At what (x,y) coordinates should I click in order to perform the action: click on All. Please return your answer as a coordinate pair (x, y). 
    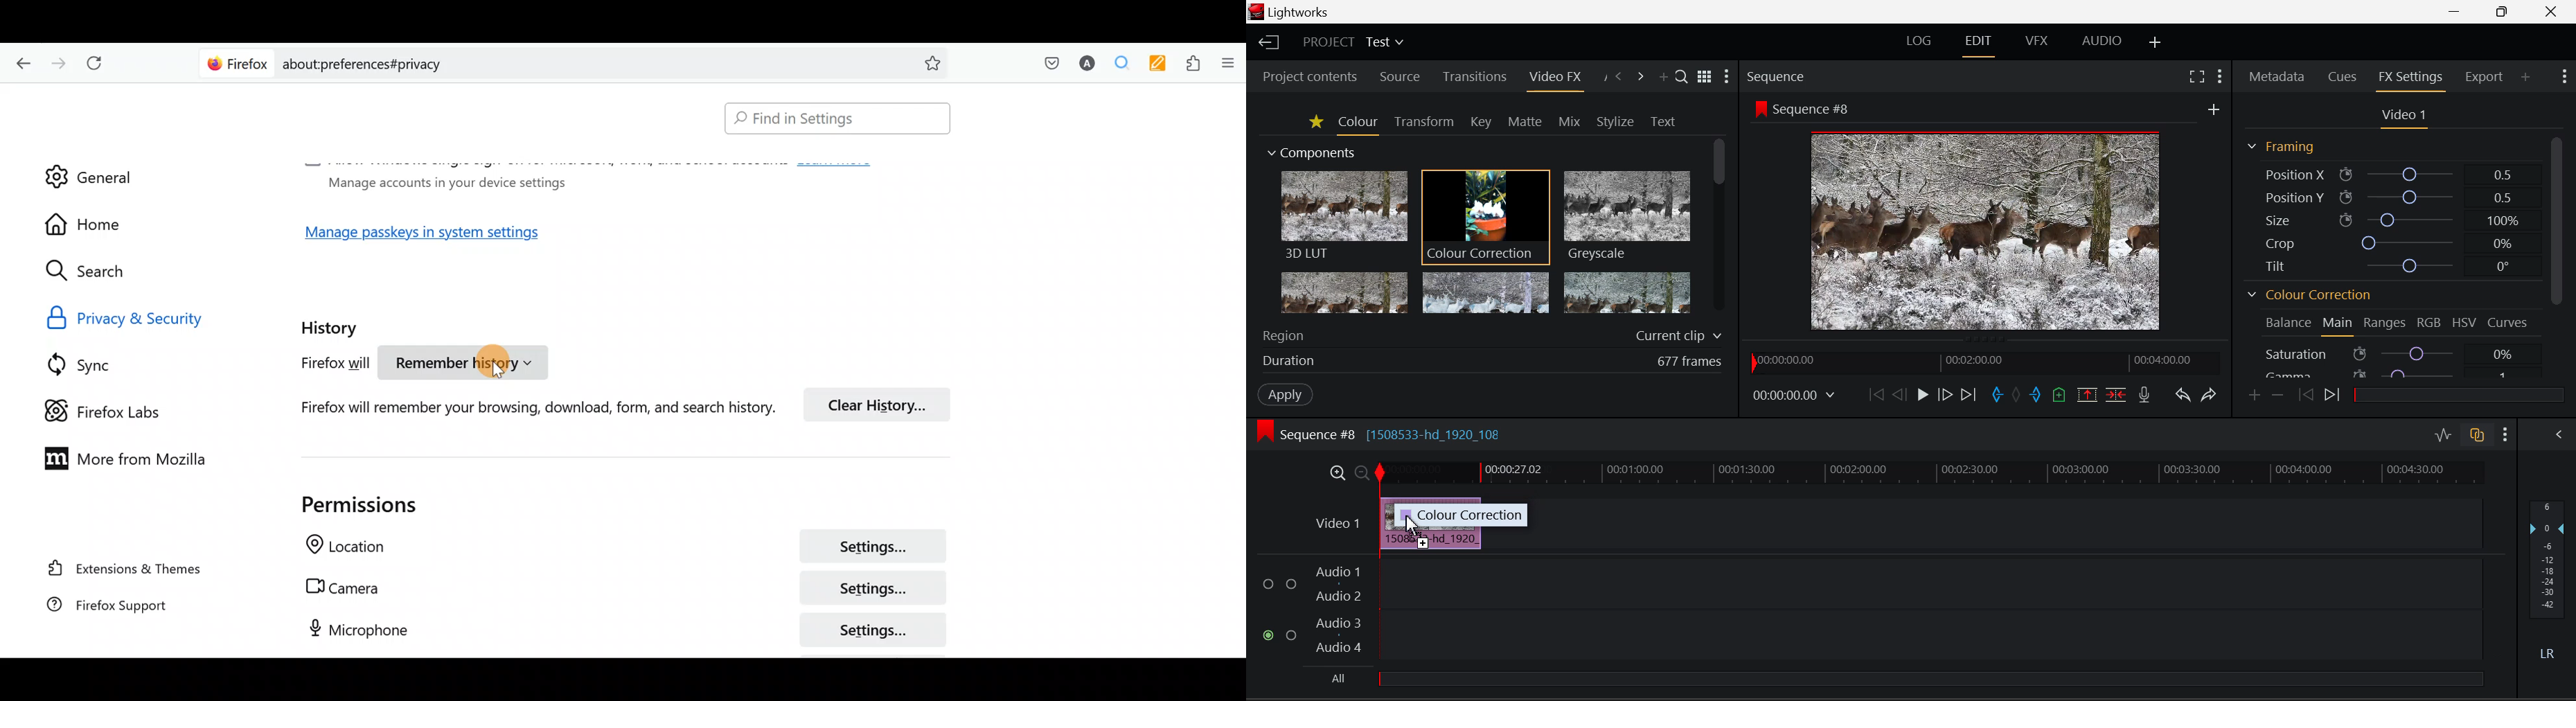
    Looking at the image, I should click on (1901, 682).